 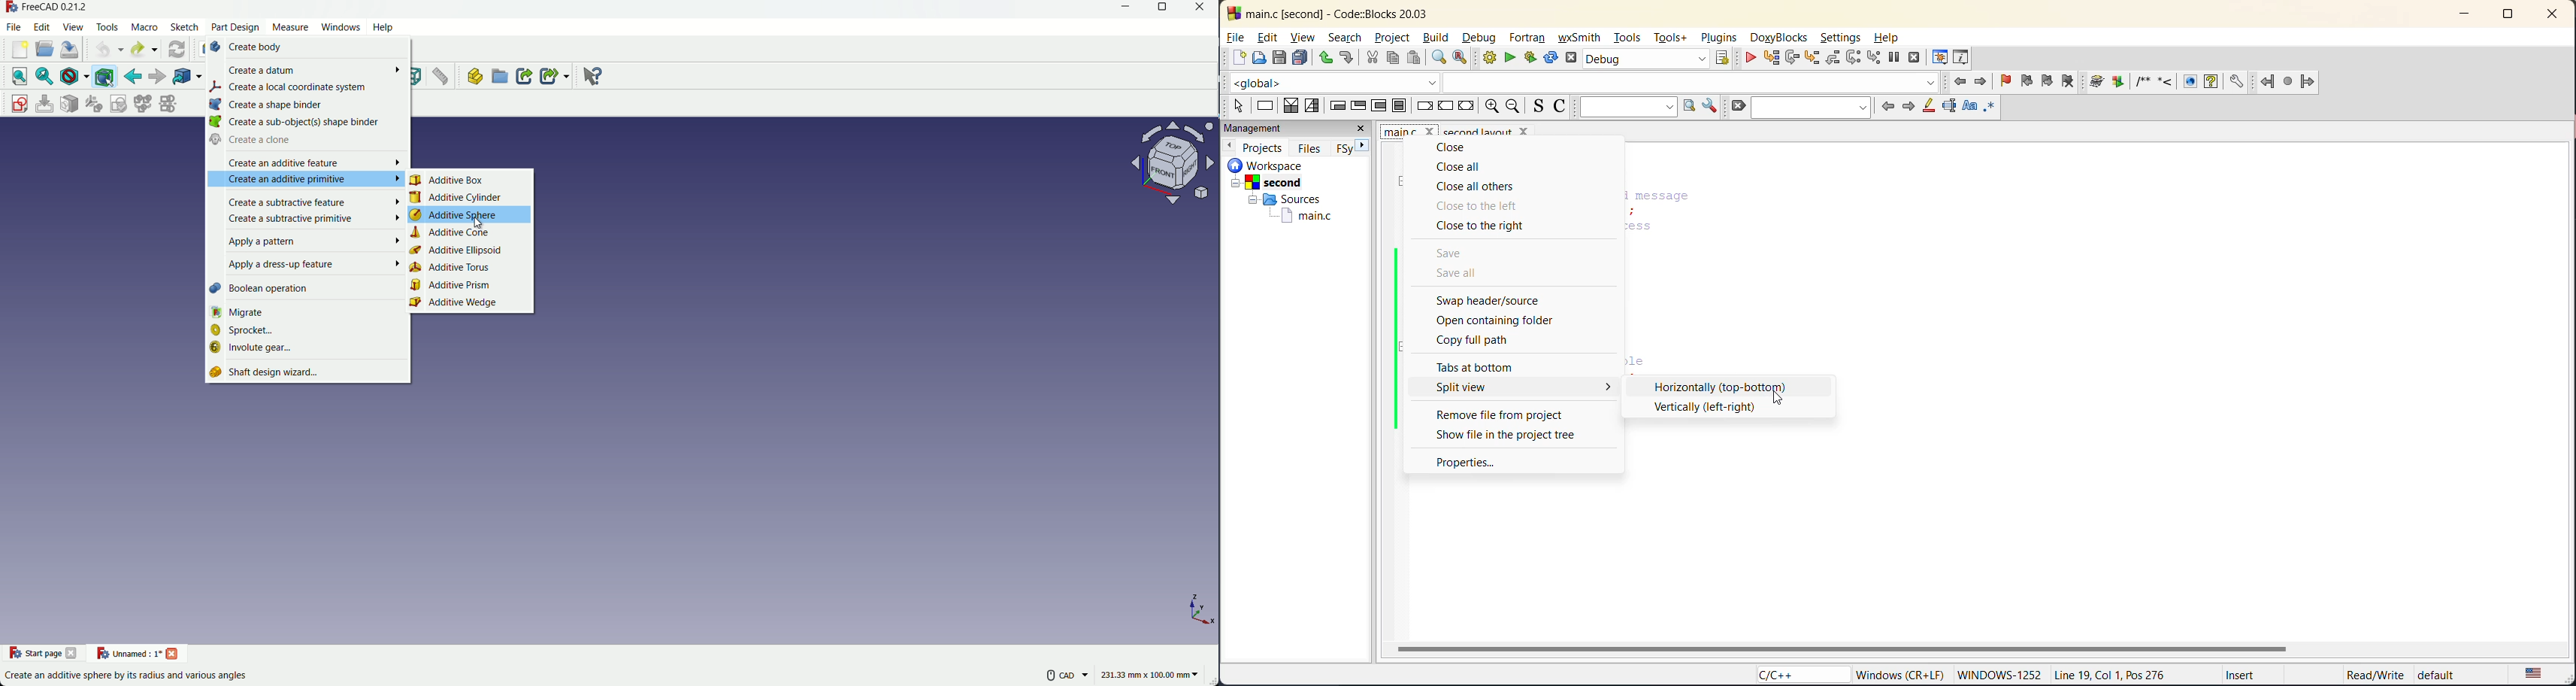 I want to click on redo, so click(x=1347, y=57).